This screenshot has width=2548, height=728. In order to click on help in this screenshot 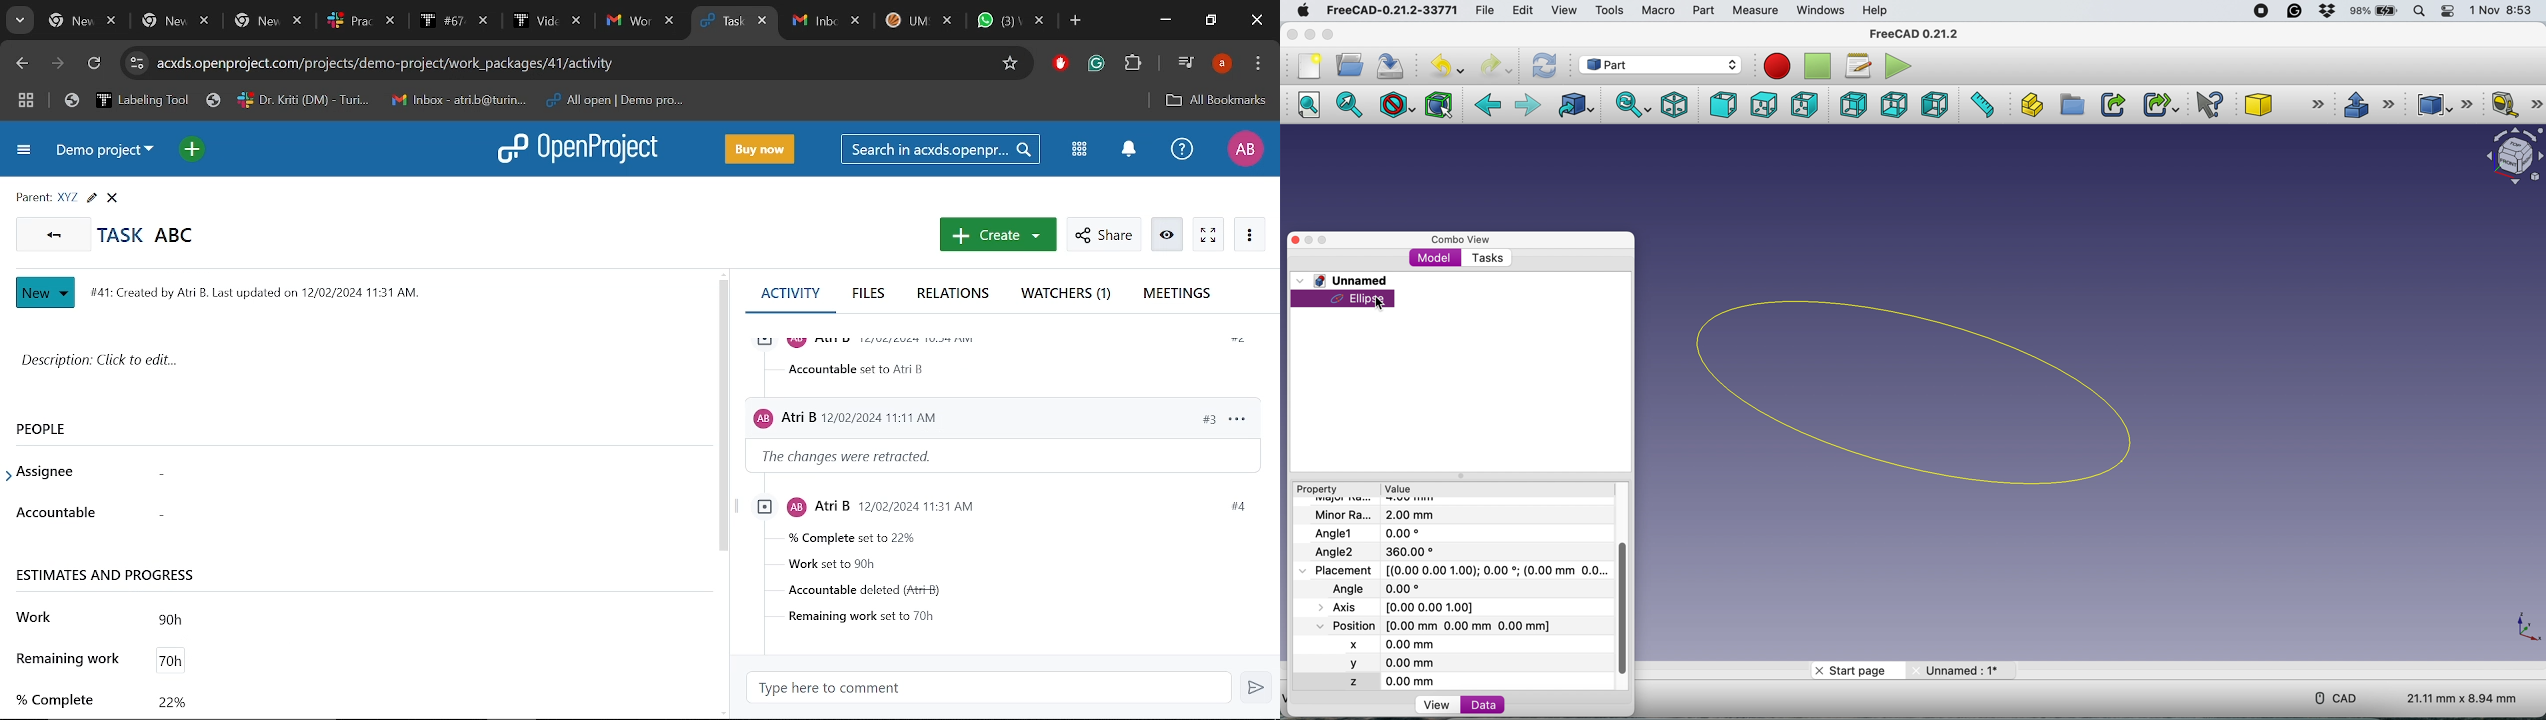, I will do `click(1879, 9)`.